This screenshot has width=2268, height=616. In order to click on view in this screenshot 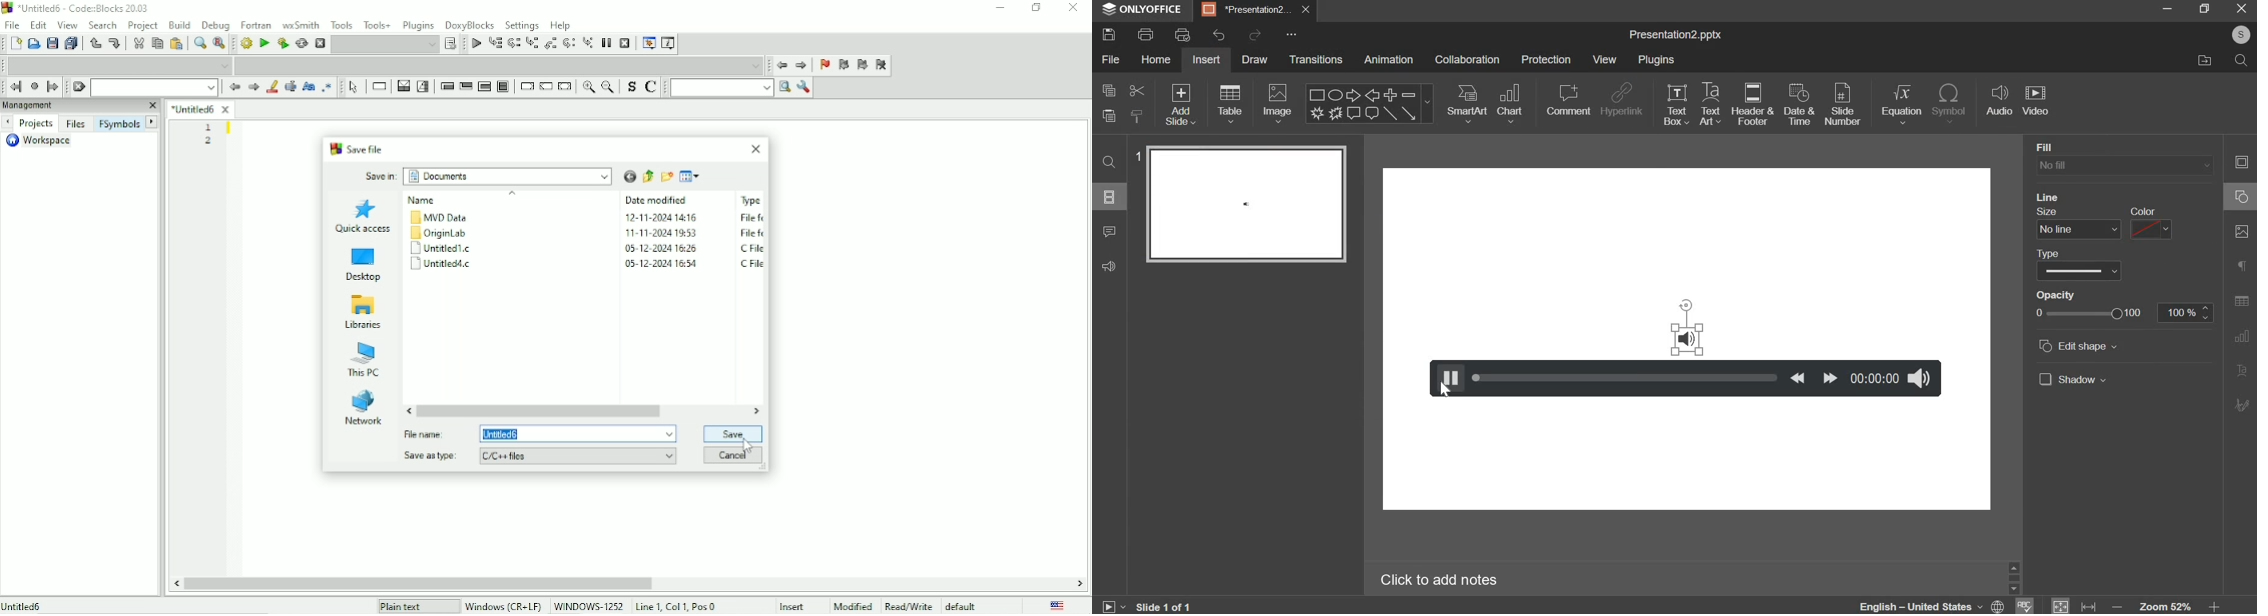, I will do `click(1605, 58)`.